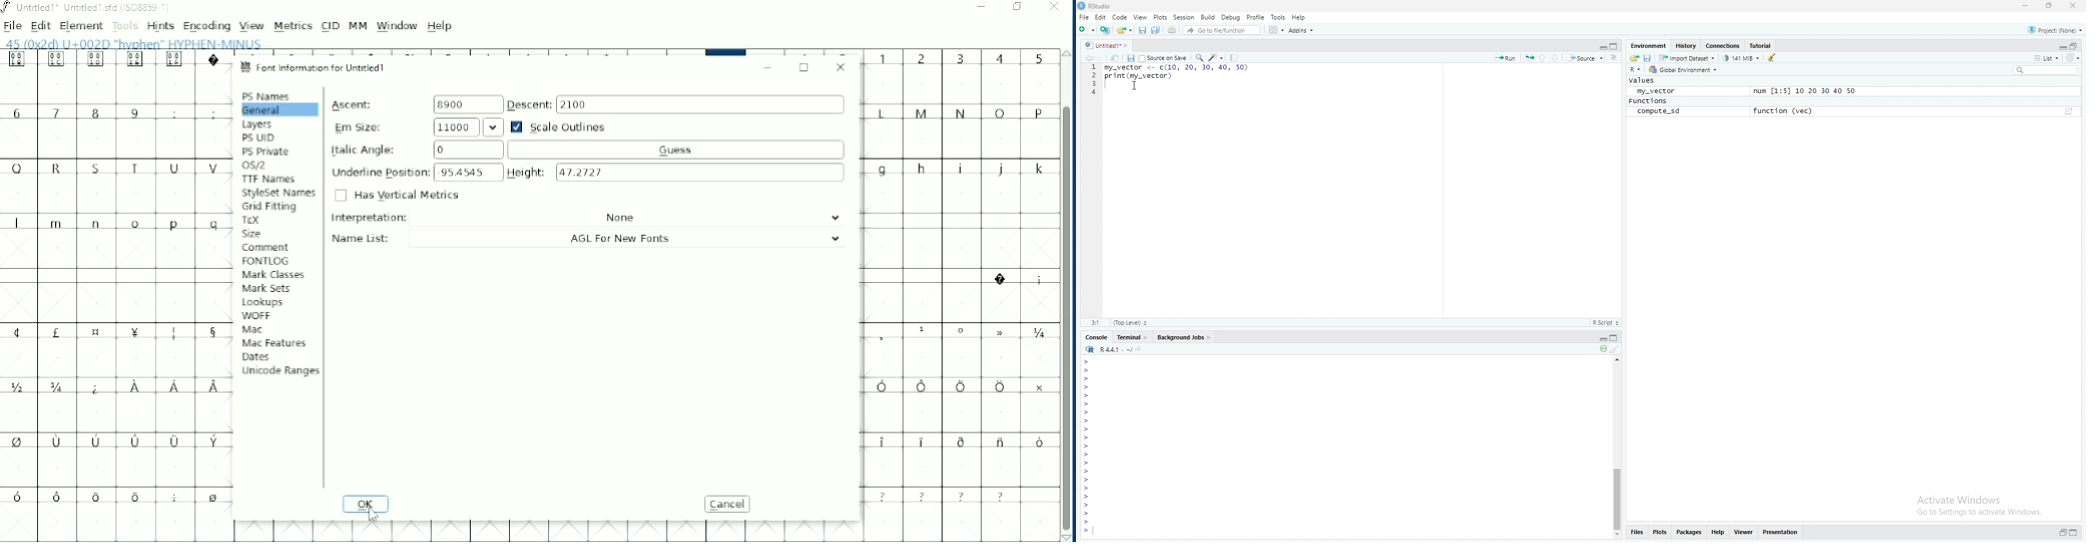 The image size is (2100, 560). What do you see at coordinates (1683, 70) in the screenshot?
I see `Global Environment` at bounding box center [1683, 70].